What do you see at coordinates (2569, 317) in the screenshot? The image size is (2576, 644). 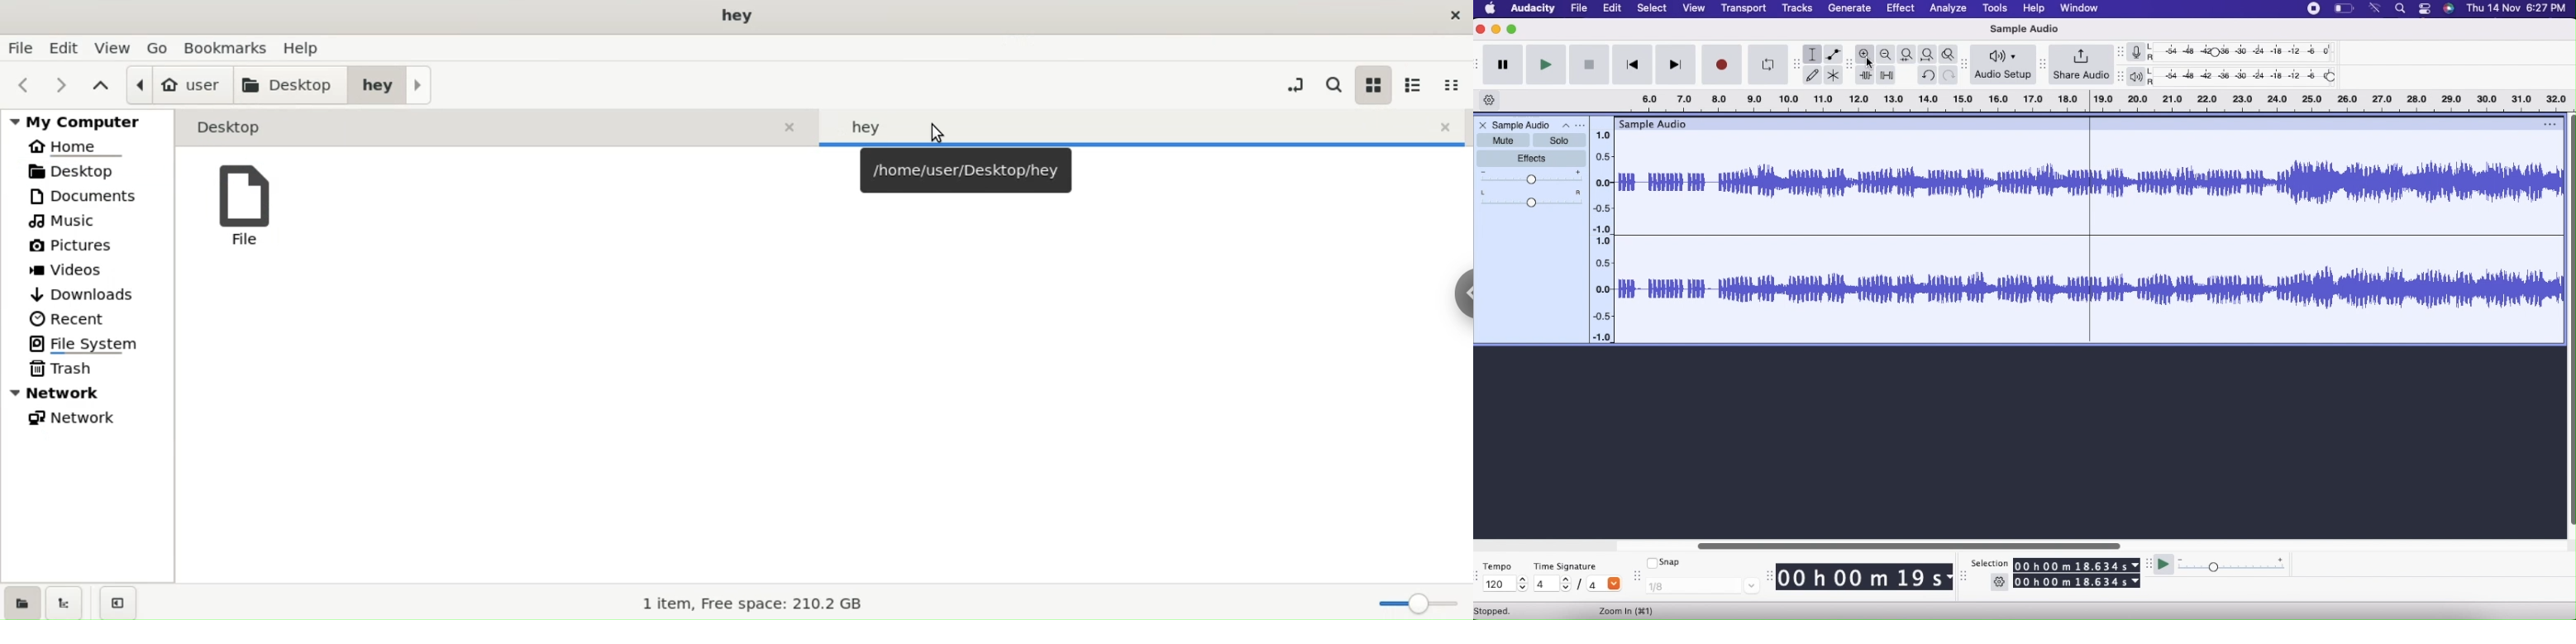 I see `Slider` at bounding box center [2569, 317].